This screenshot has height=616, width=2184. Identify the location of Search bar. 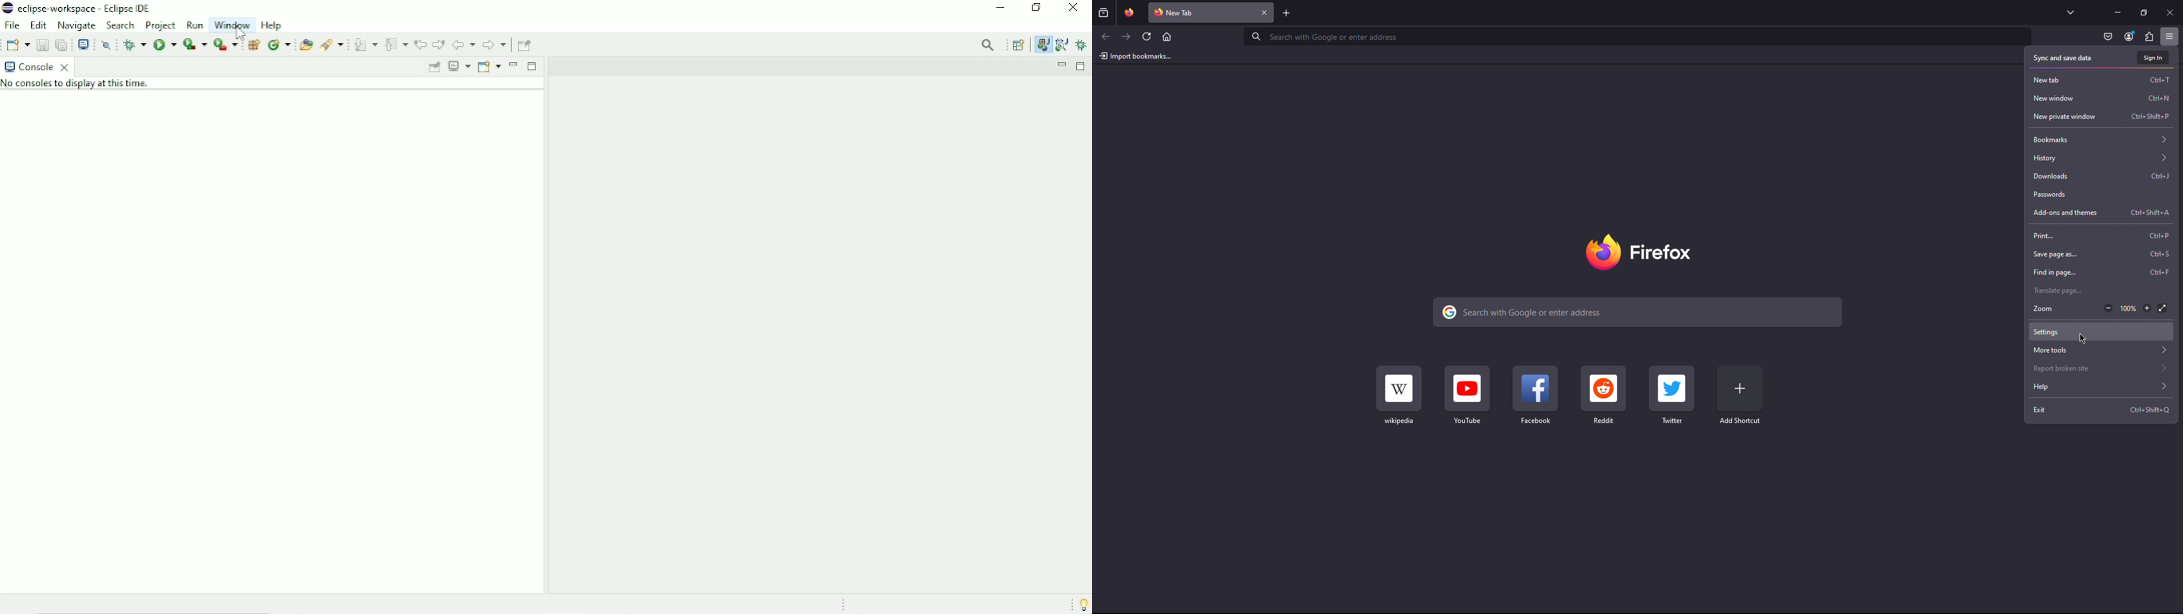
(1637, 312).